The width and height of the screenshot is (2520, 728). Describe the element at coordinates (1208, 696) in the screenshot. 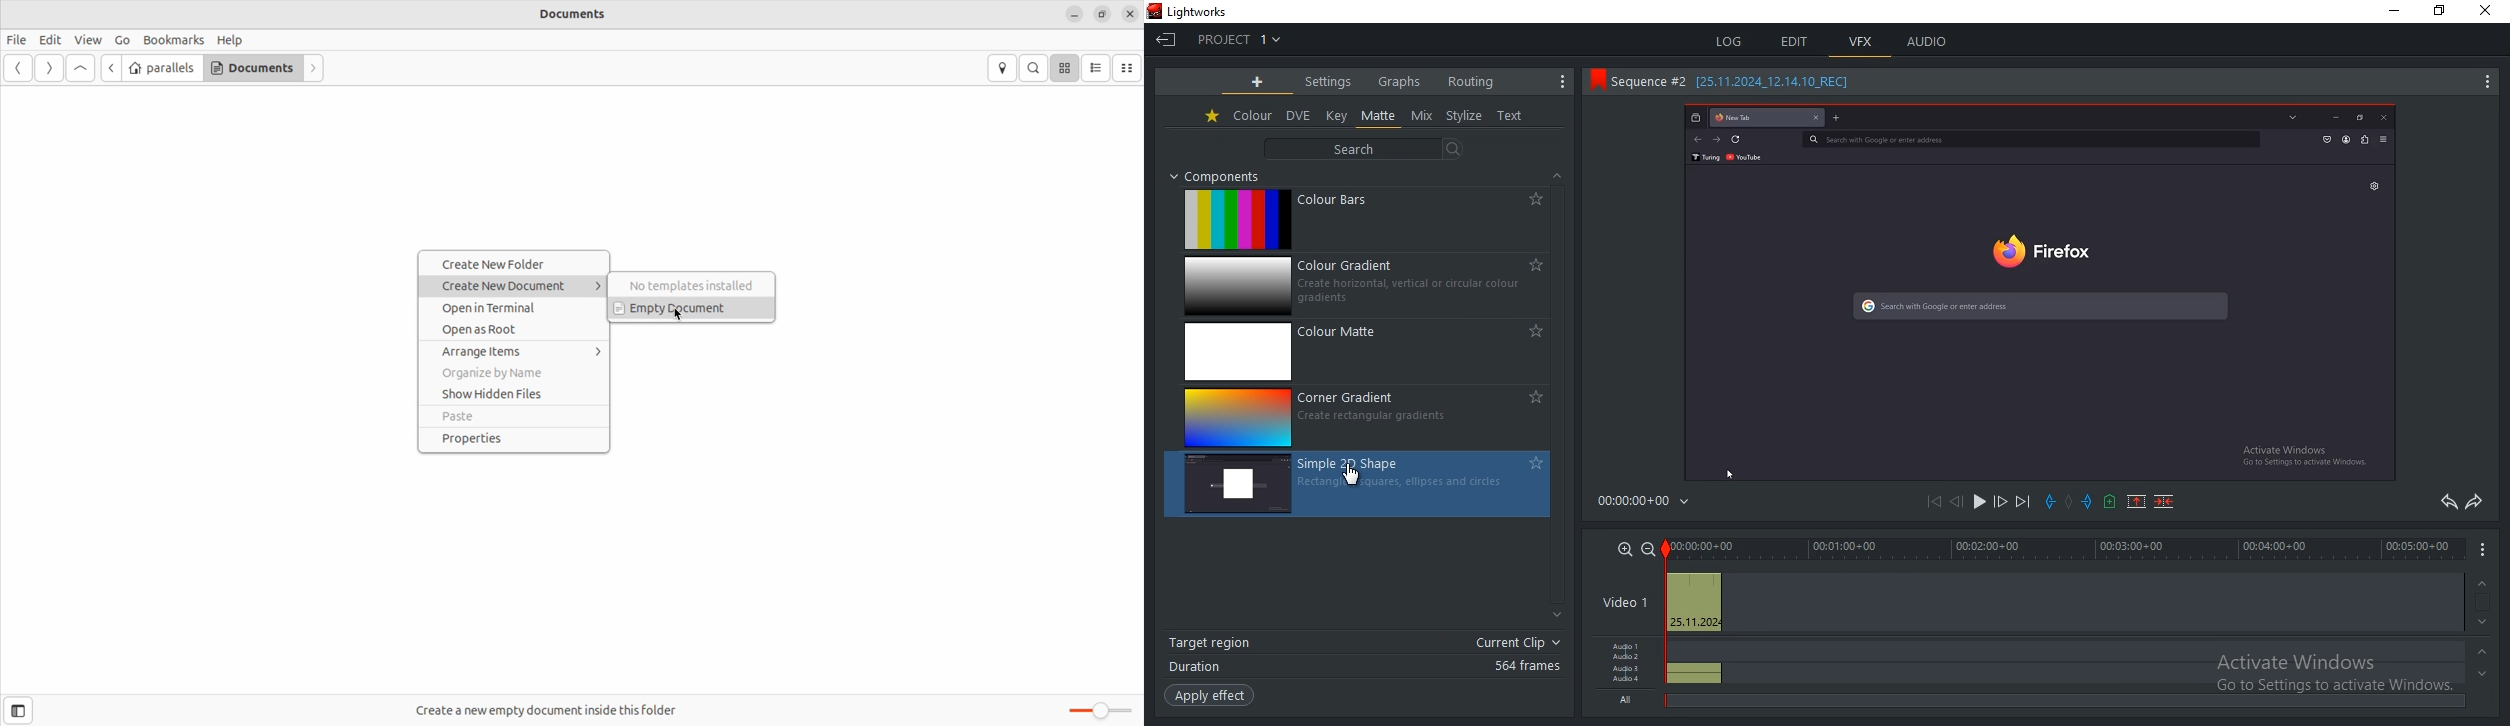

I see `apply effect` at that location.